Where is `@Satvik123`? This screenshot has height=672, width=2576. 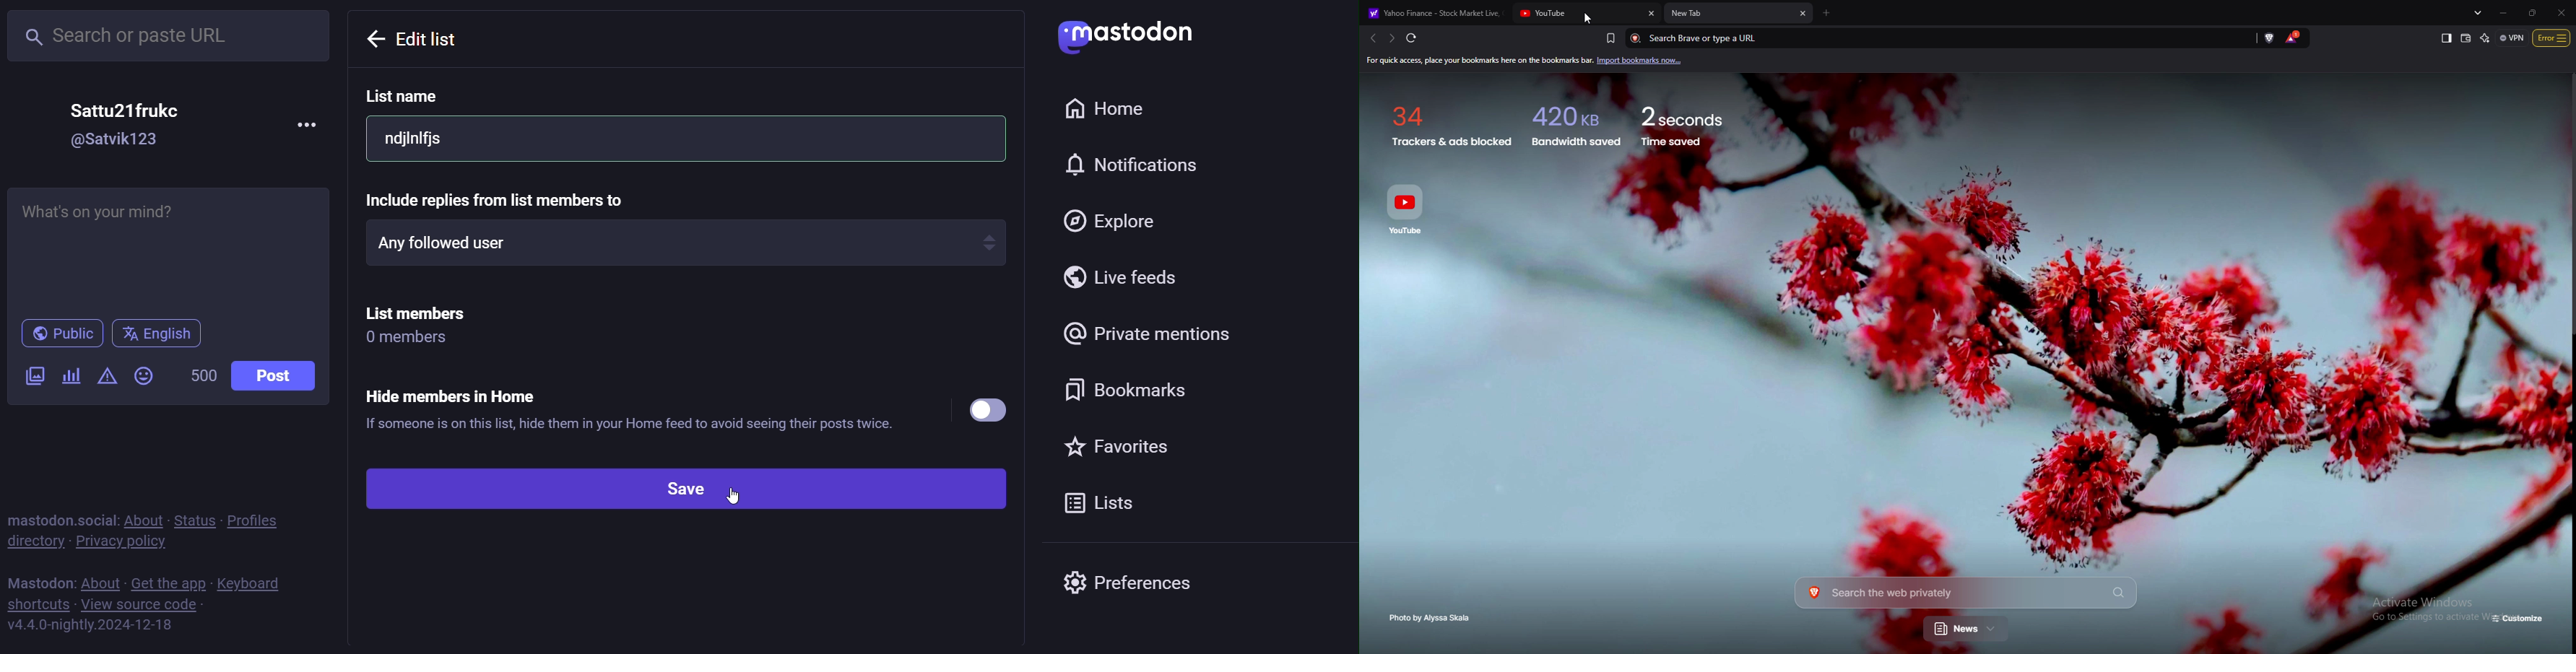 @Satvik123 is located at coordinates (121, 141).